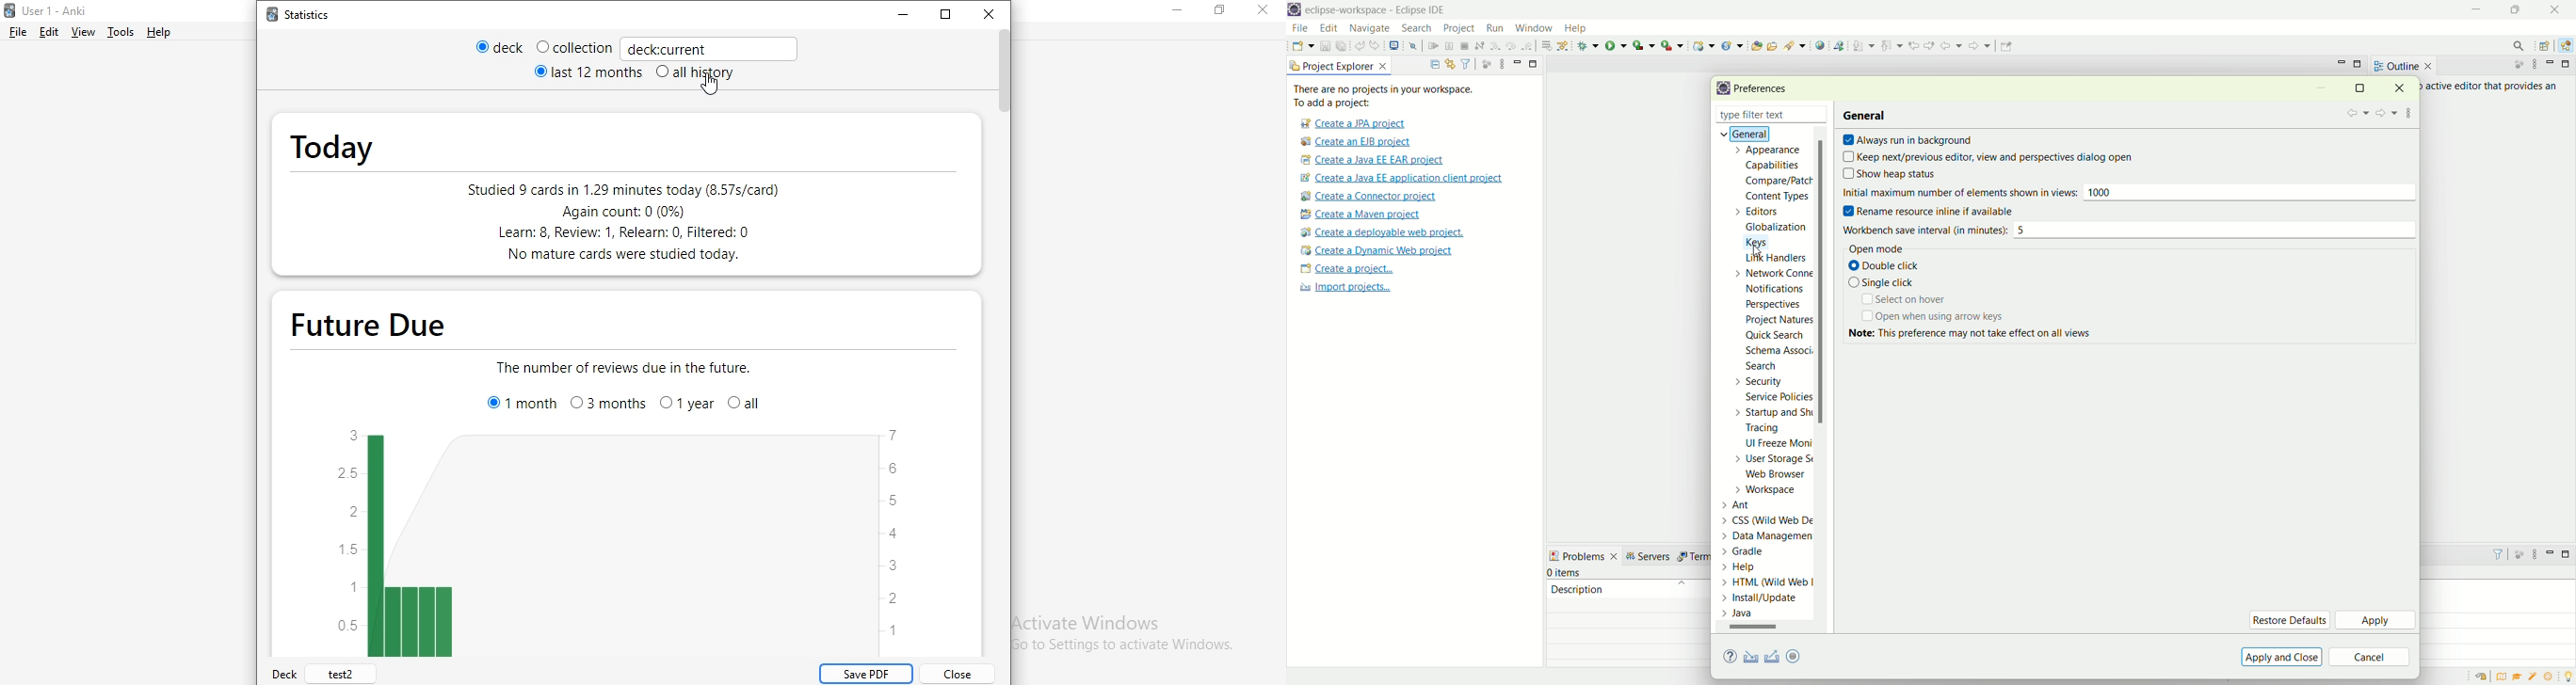  What do you see at coordinates (1777, 322) in the screenshot?
I see `project natures` at bounding box center [1777, 322].